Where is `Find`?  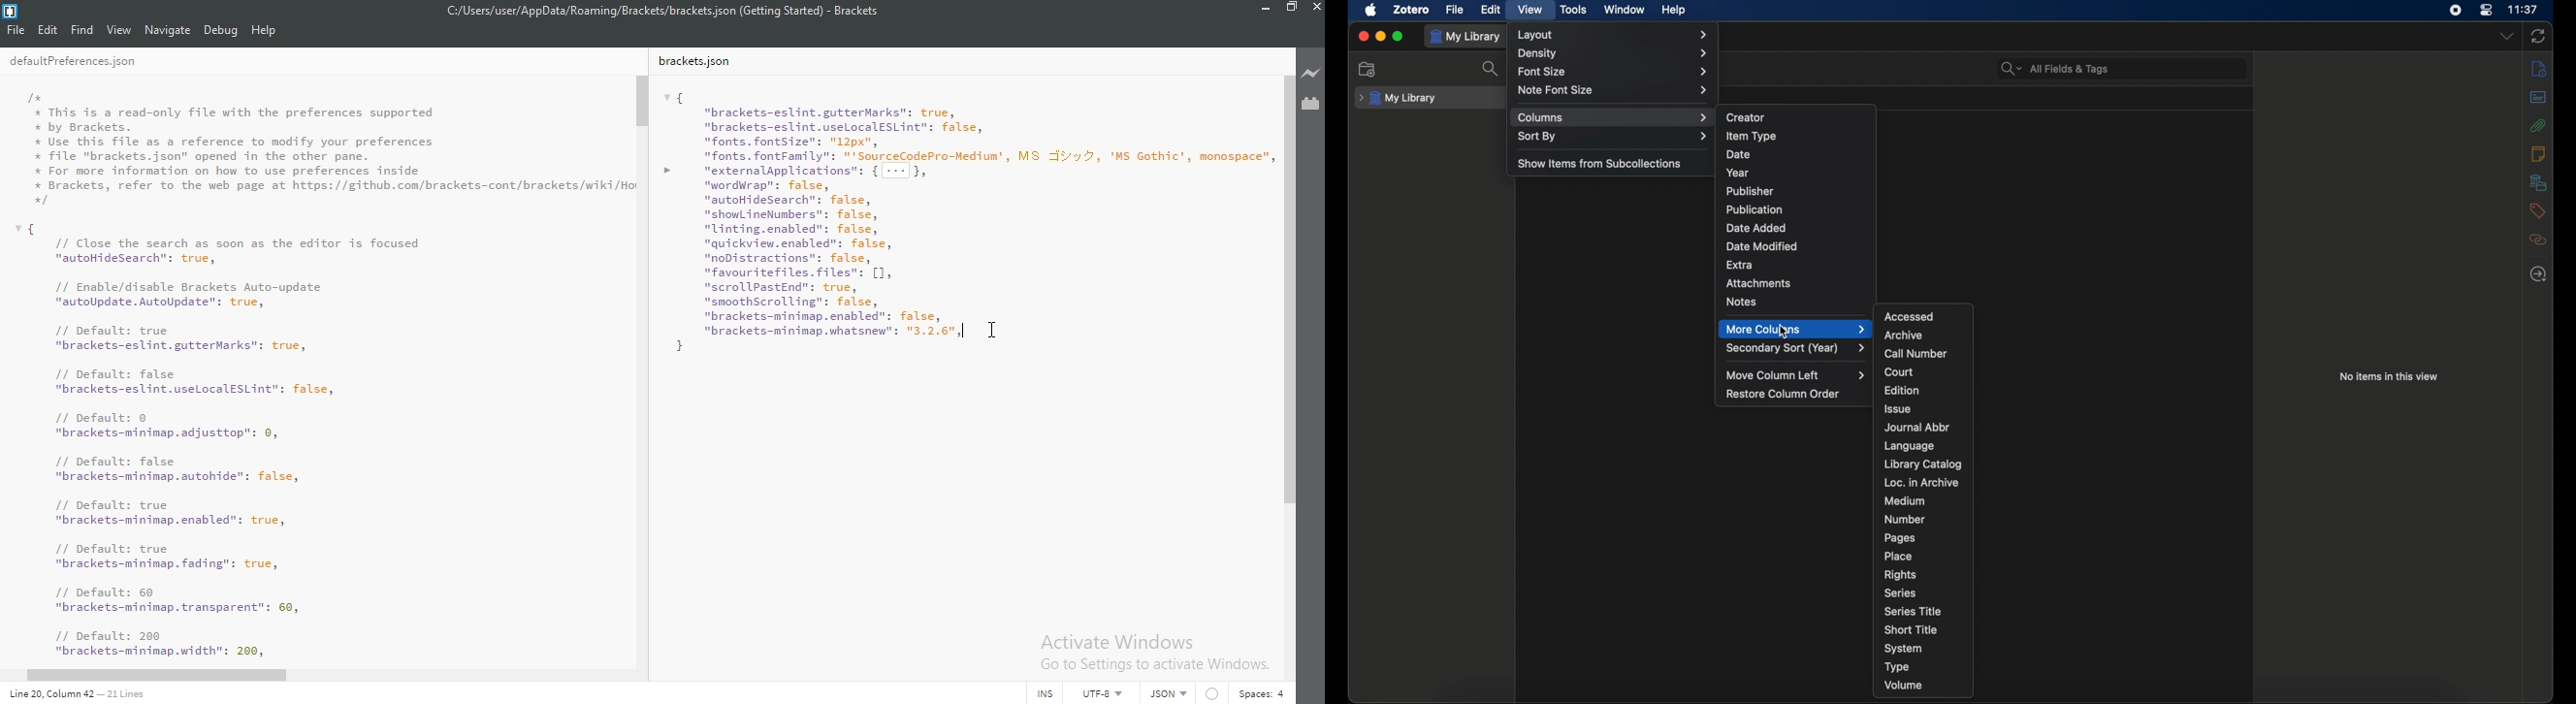
Find is located at coordinates (82, 29).